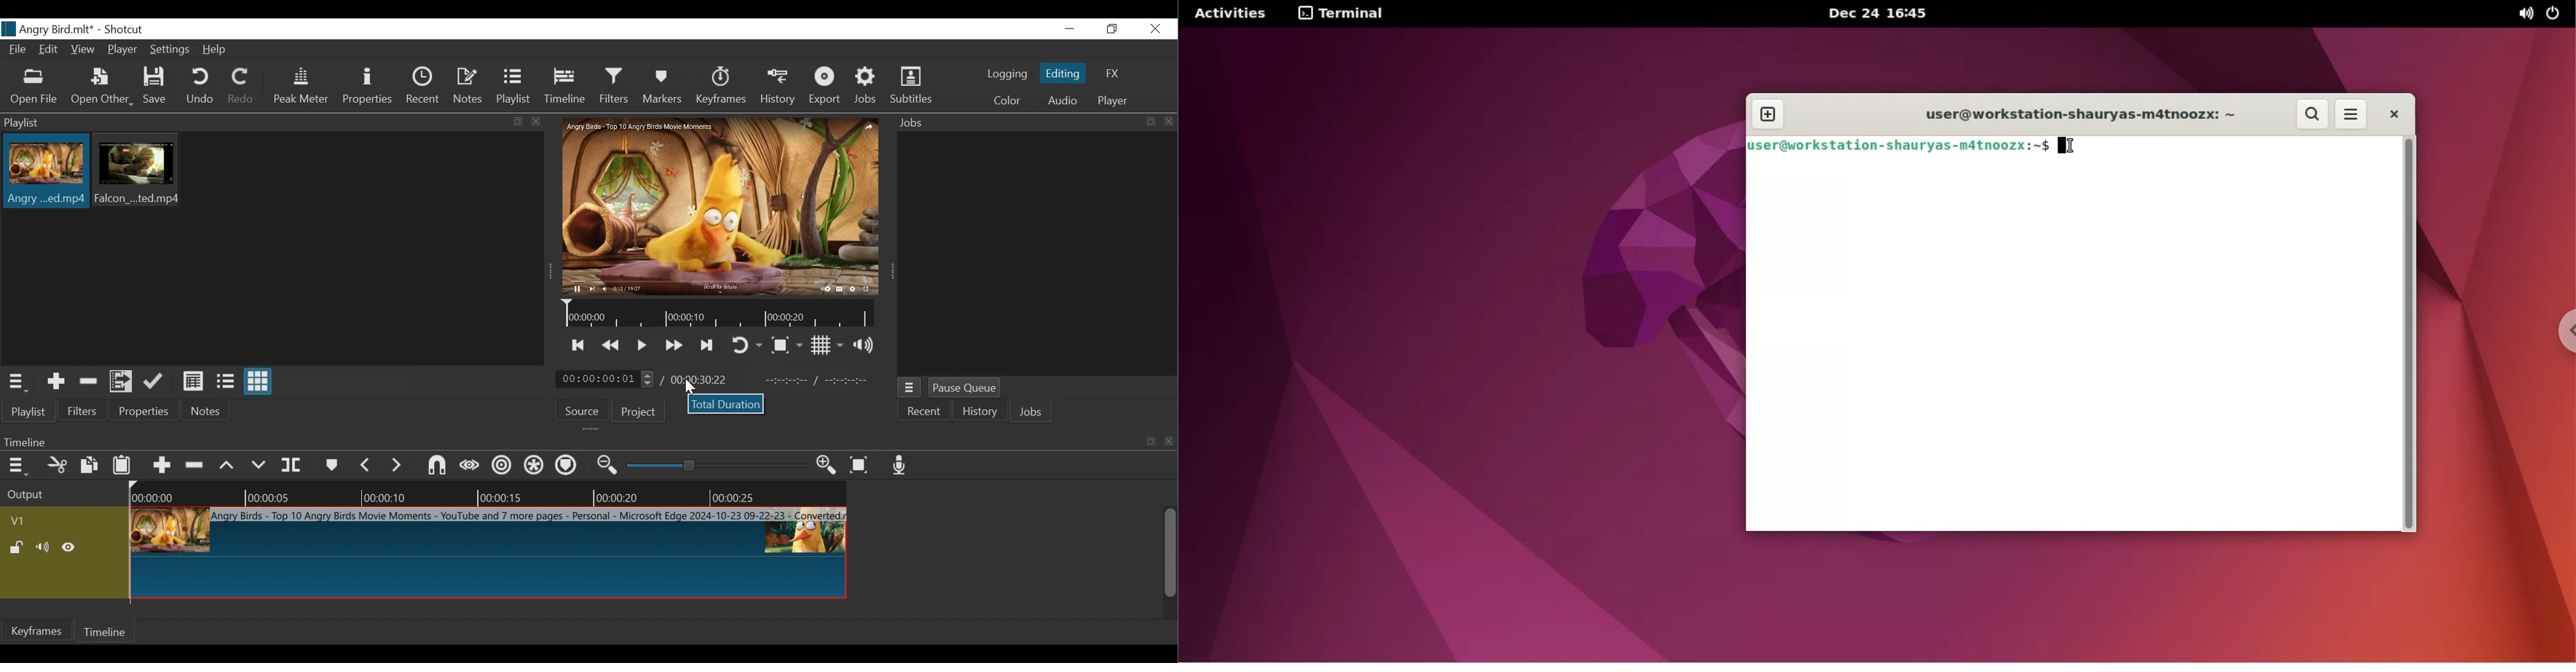 This screenshot has height=672, width=2576. What do you see at coordinates (226, 465) in the screenshot?
I see `Lift` at bounding box center [226, 465].